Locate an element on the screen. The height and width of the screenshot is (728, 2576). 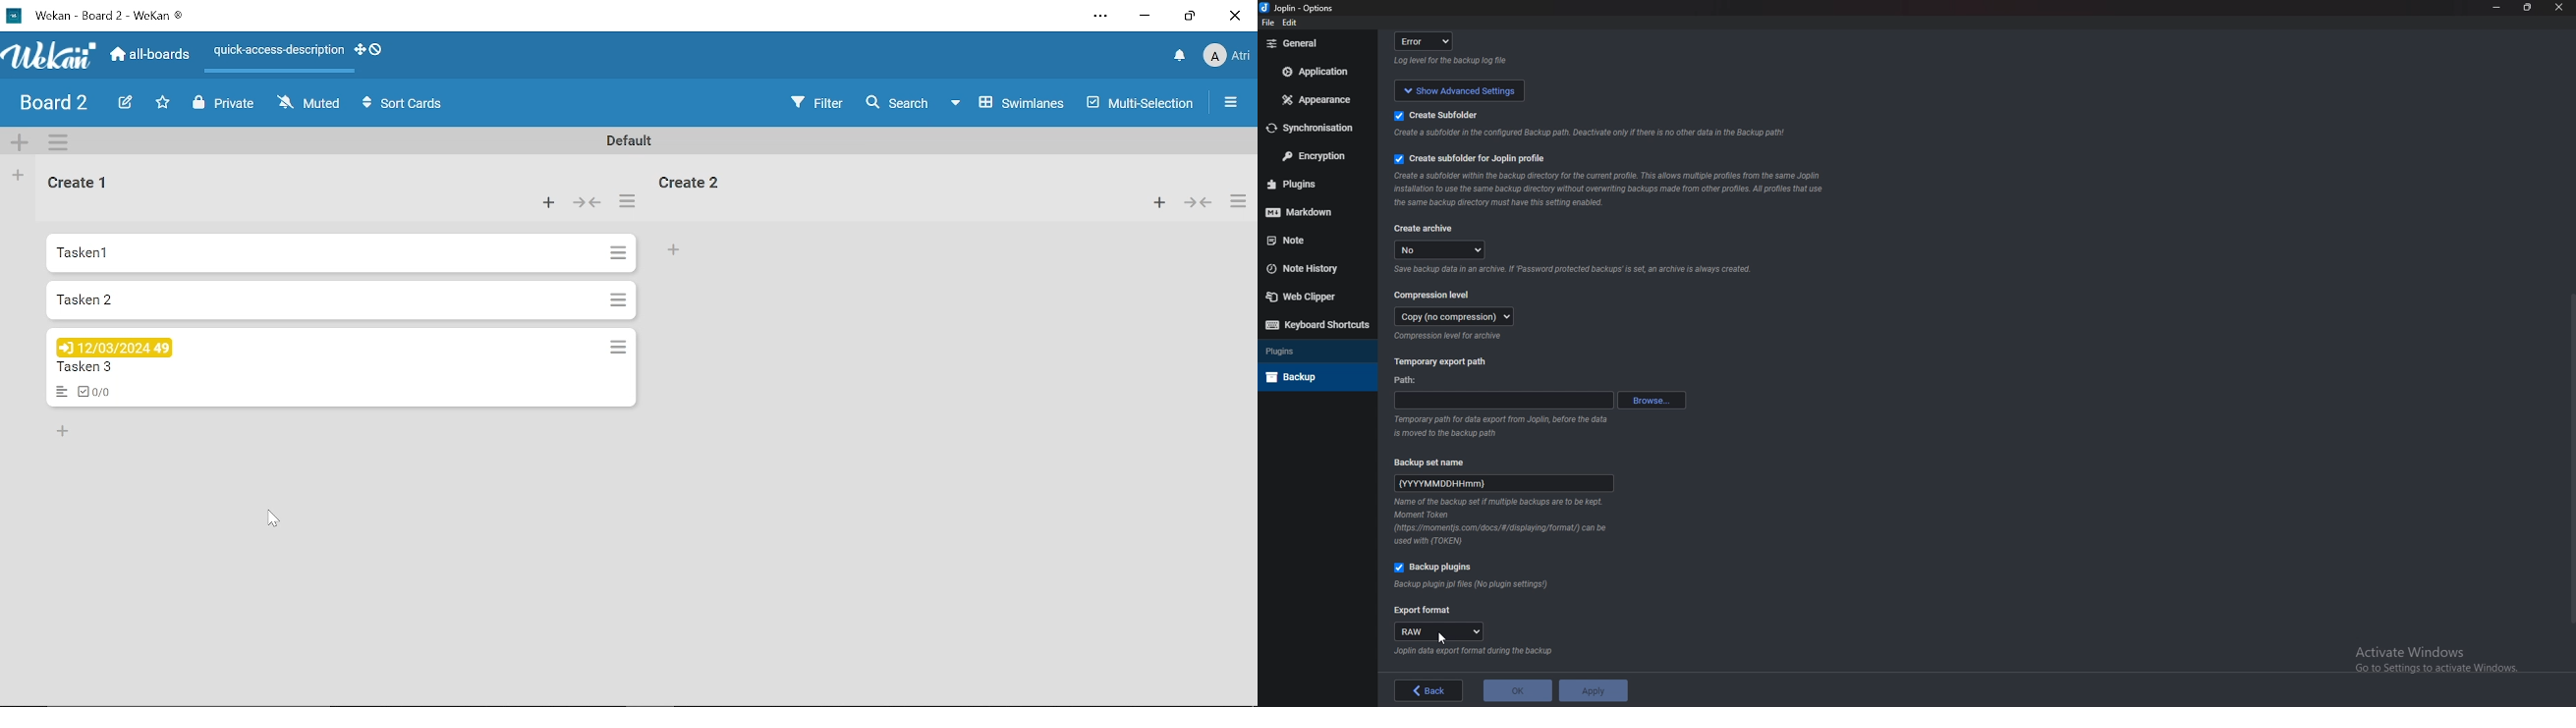
General is located at coordinates (1314, 43).